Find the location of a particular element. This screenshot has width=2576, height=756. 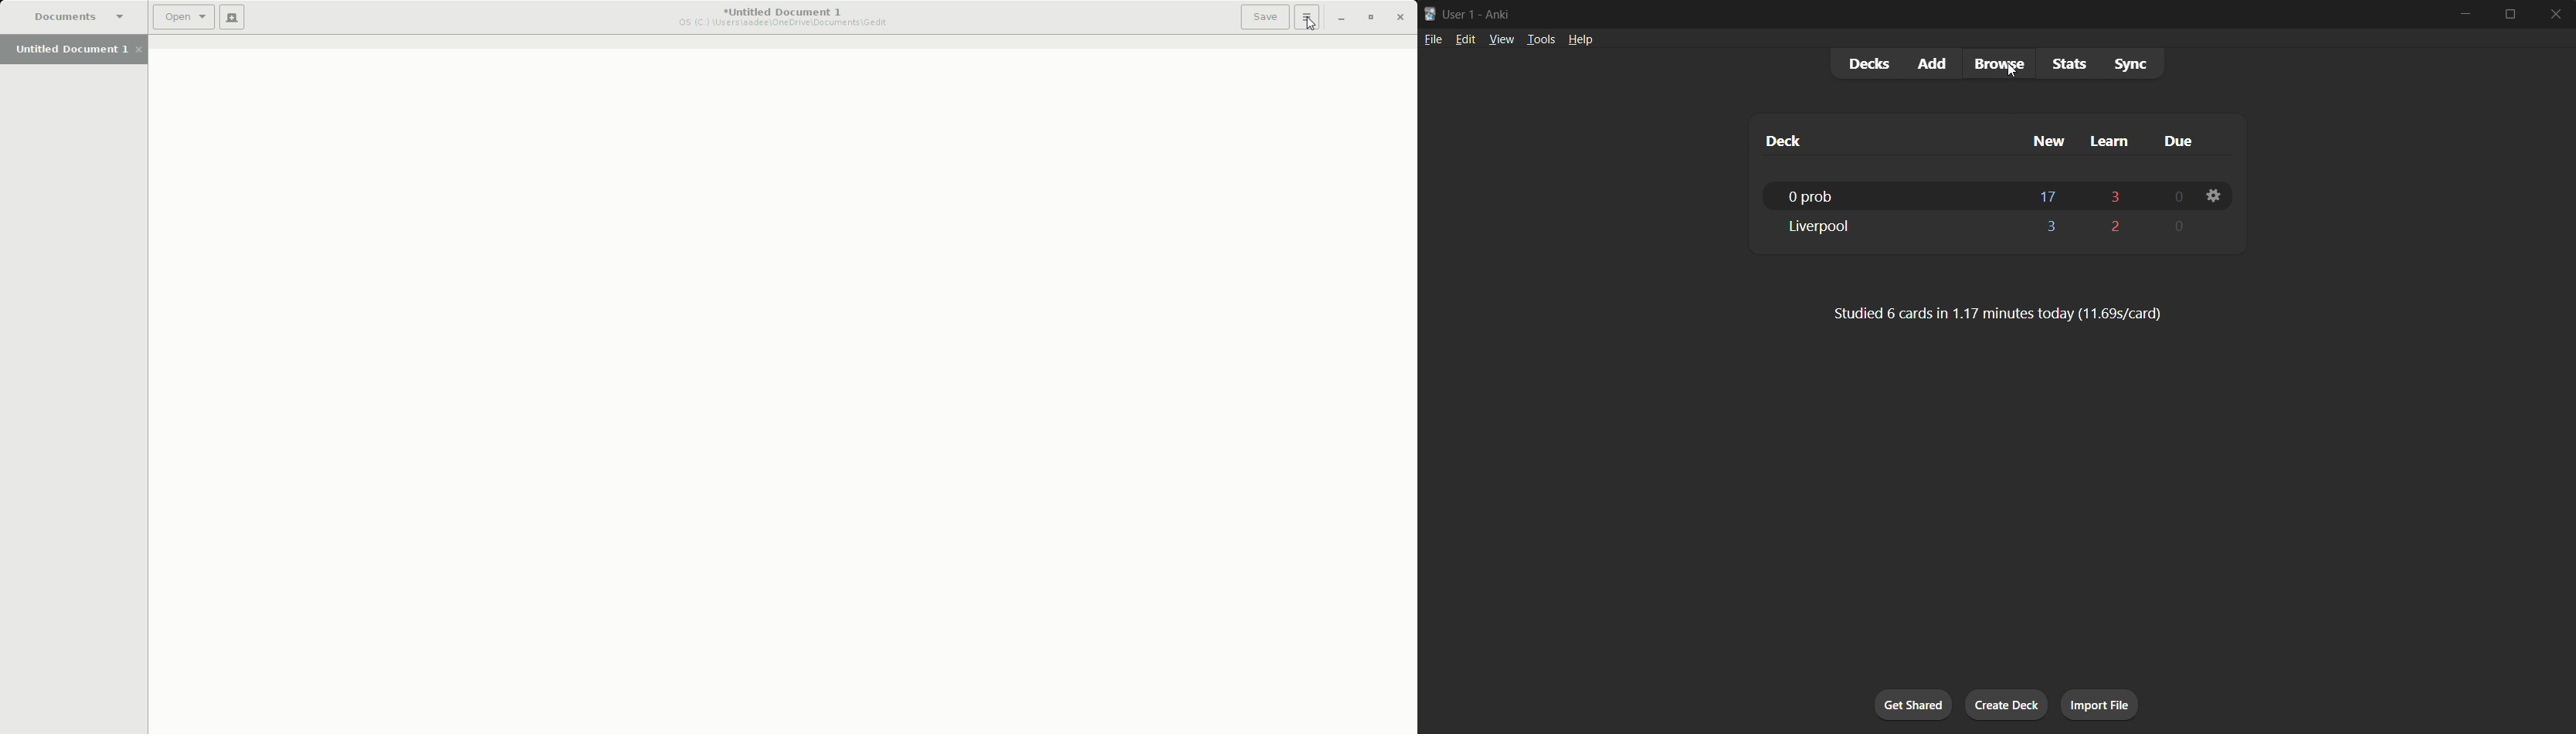

2 is located at coordinates (2116, 229).